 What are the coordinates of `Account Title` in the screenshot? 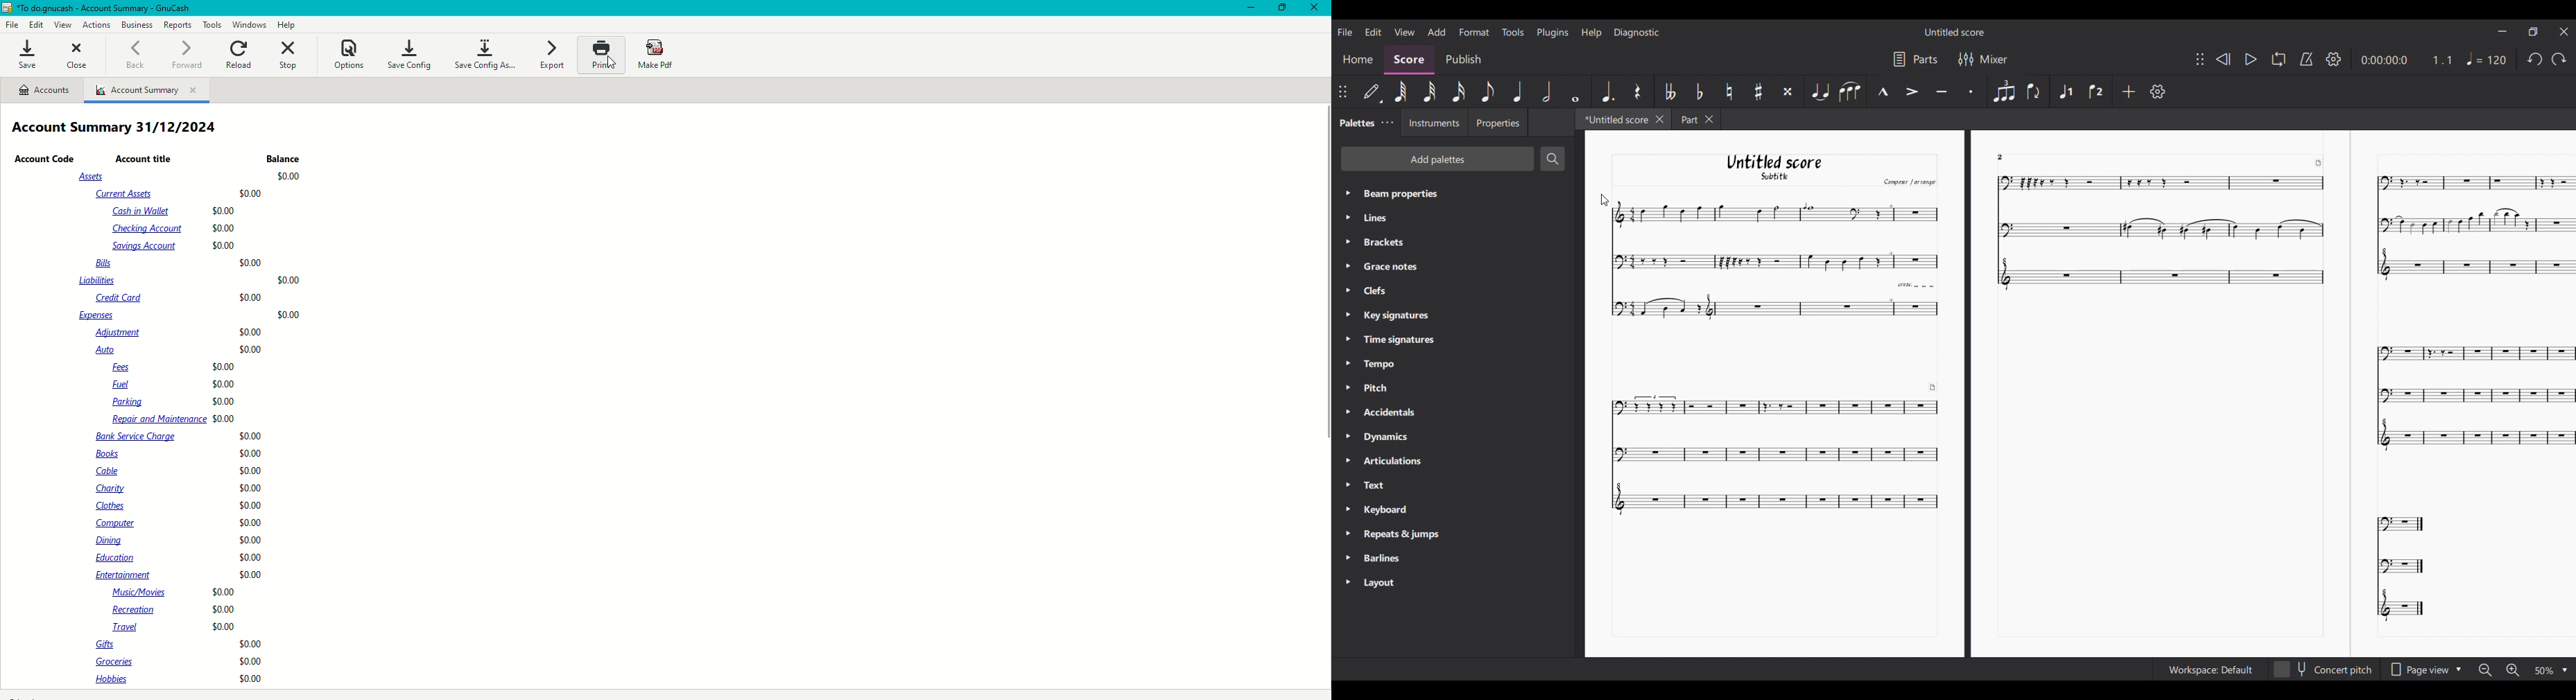 It's located at (146, 158).